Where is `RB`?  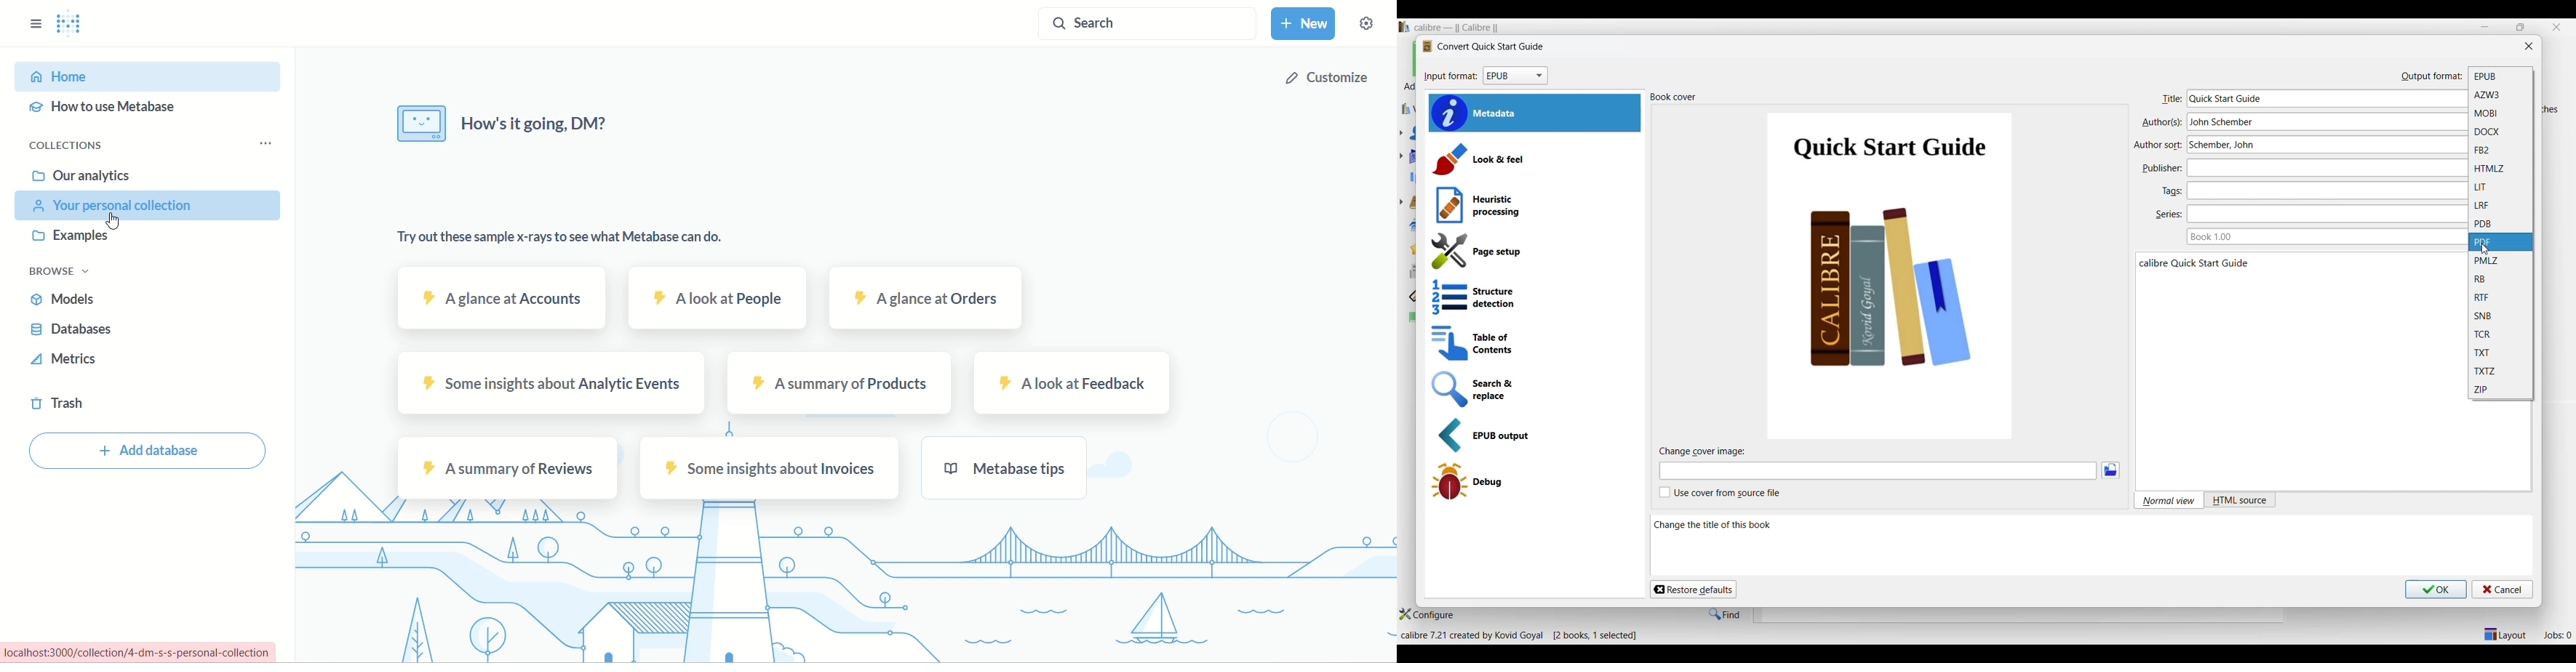 RB is located at coordinates (2501, 279).